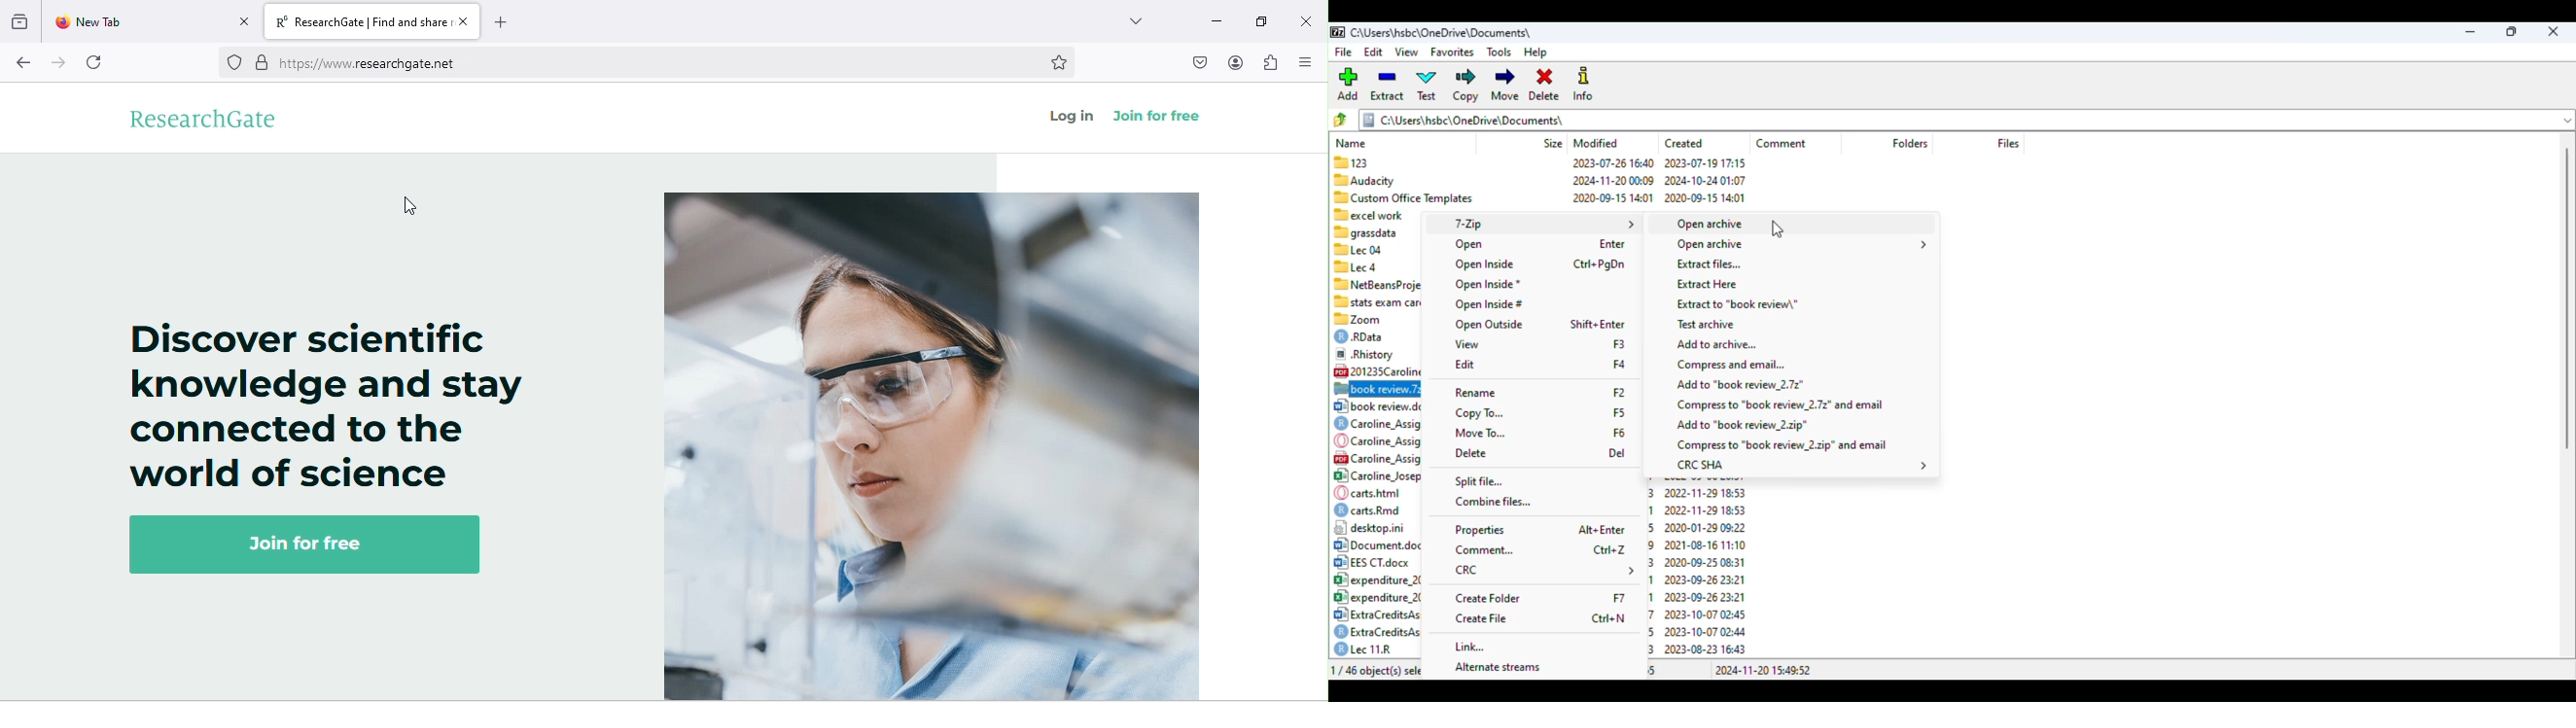 The width and height of the screenshot is (2576, 728). What do you see at coordinates (1376, 424) in the screenshot?
I see `) Caroline_Assignment 2.... 5703 2023-10-06 15:41 2023-09-26 23:53` at bounding box center [1376, 424].